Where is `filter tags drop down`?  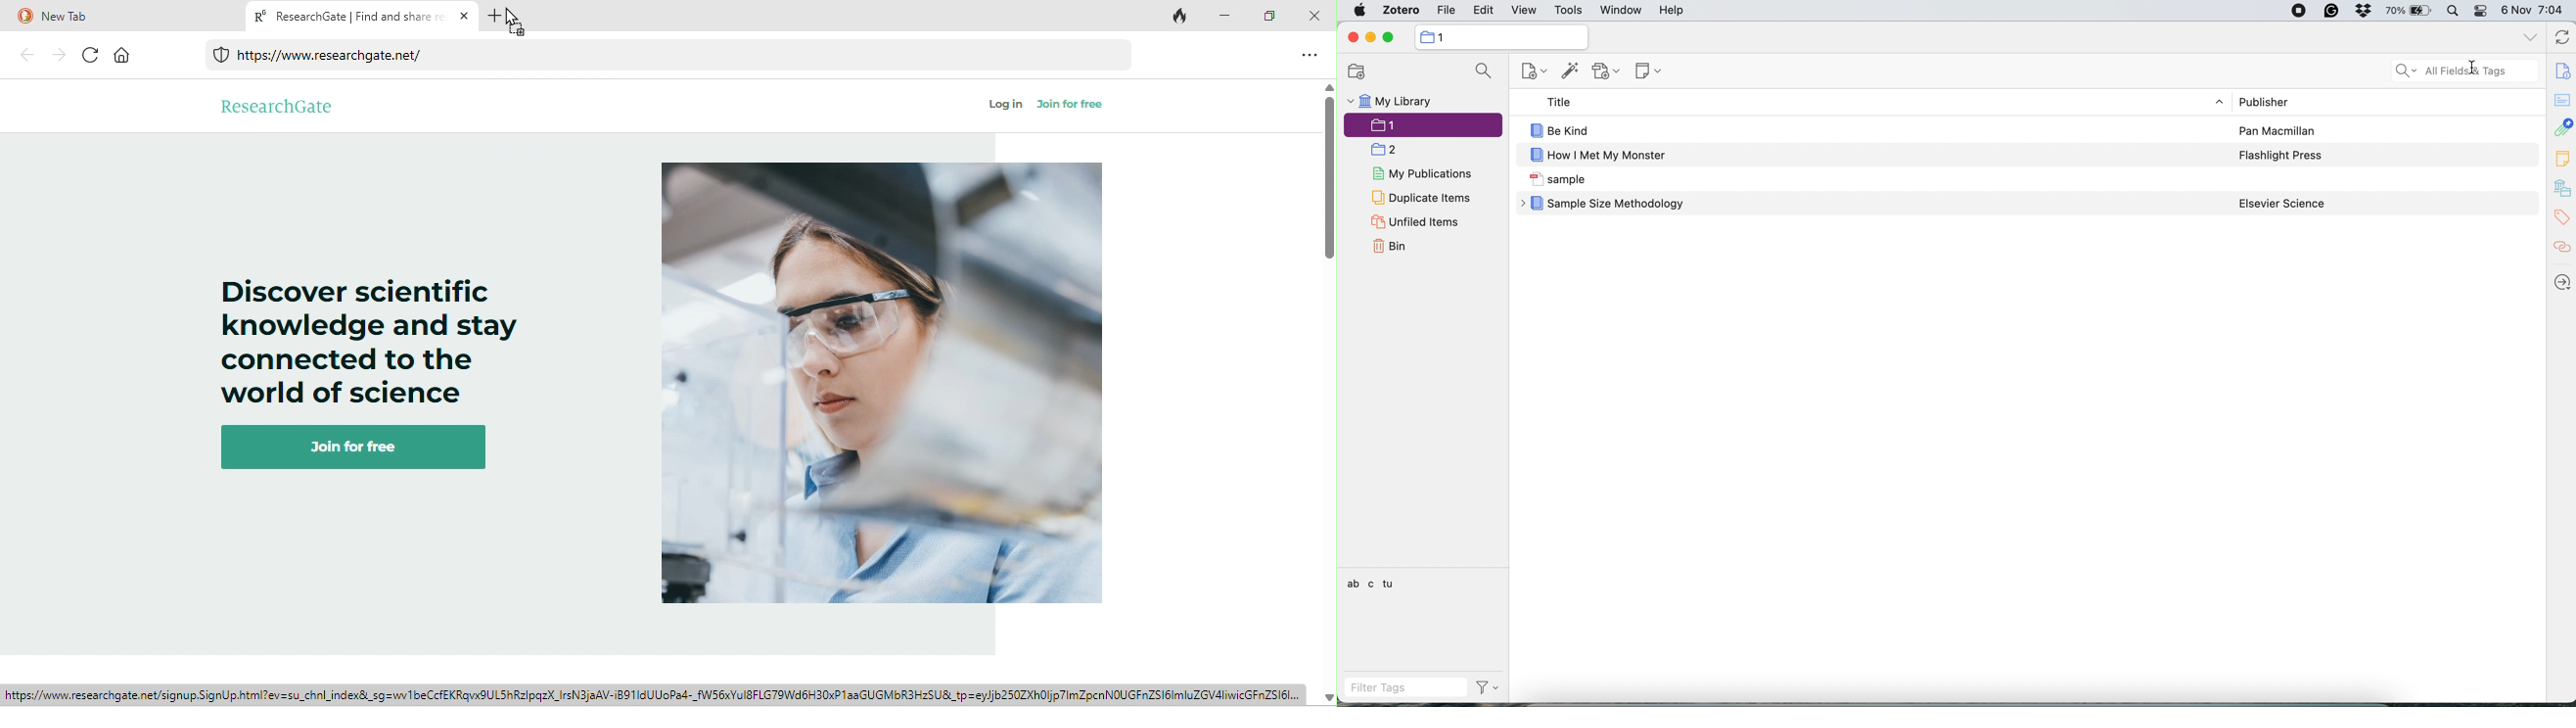
filter tags drop down is located at coordinates (1490, 687).